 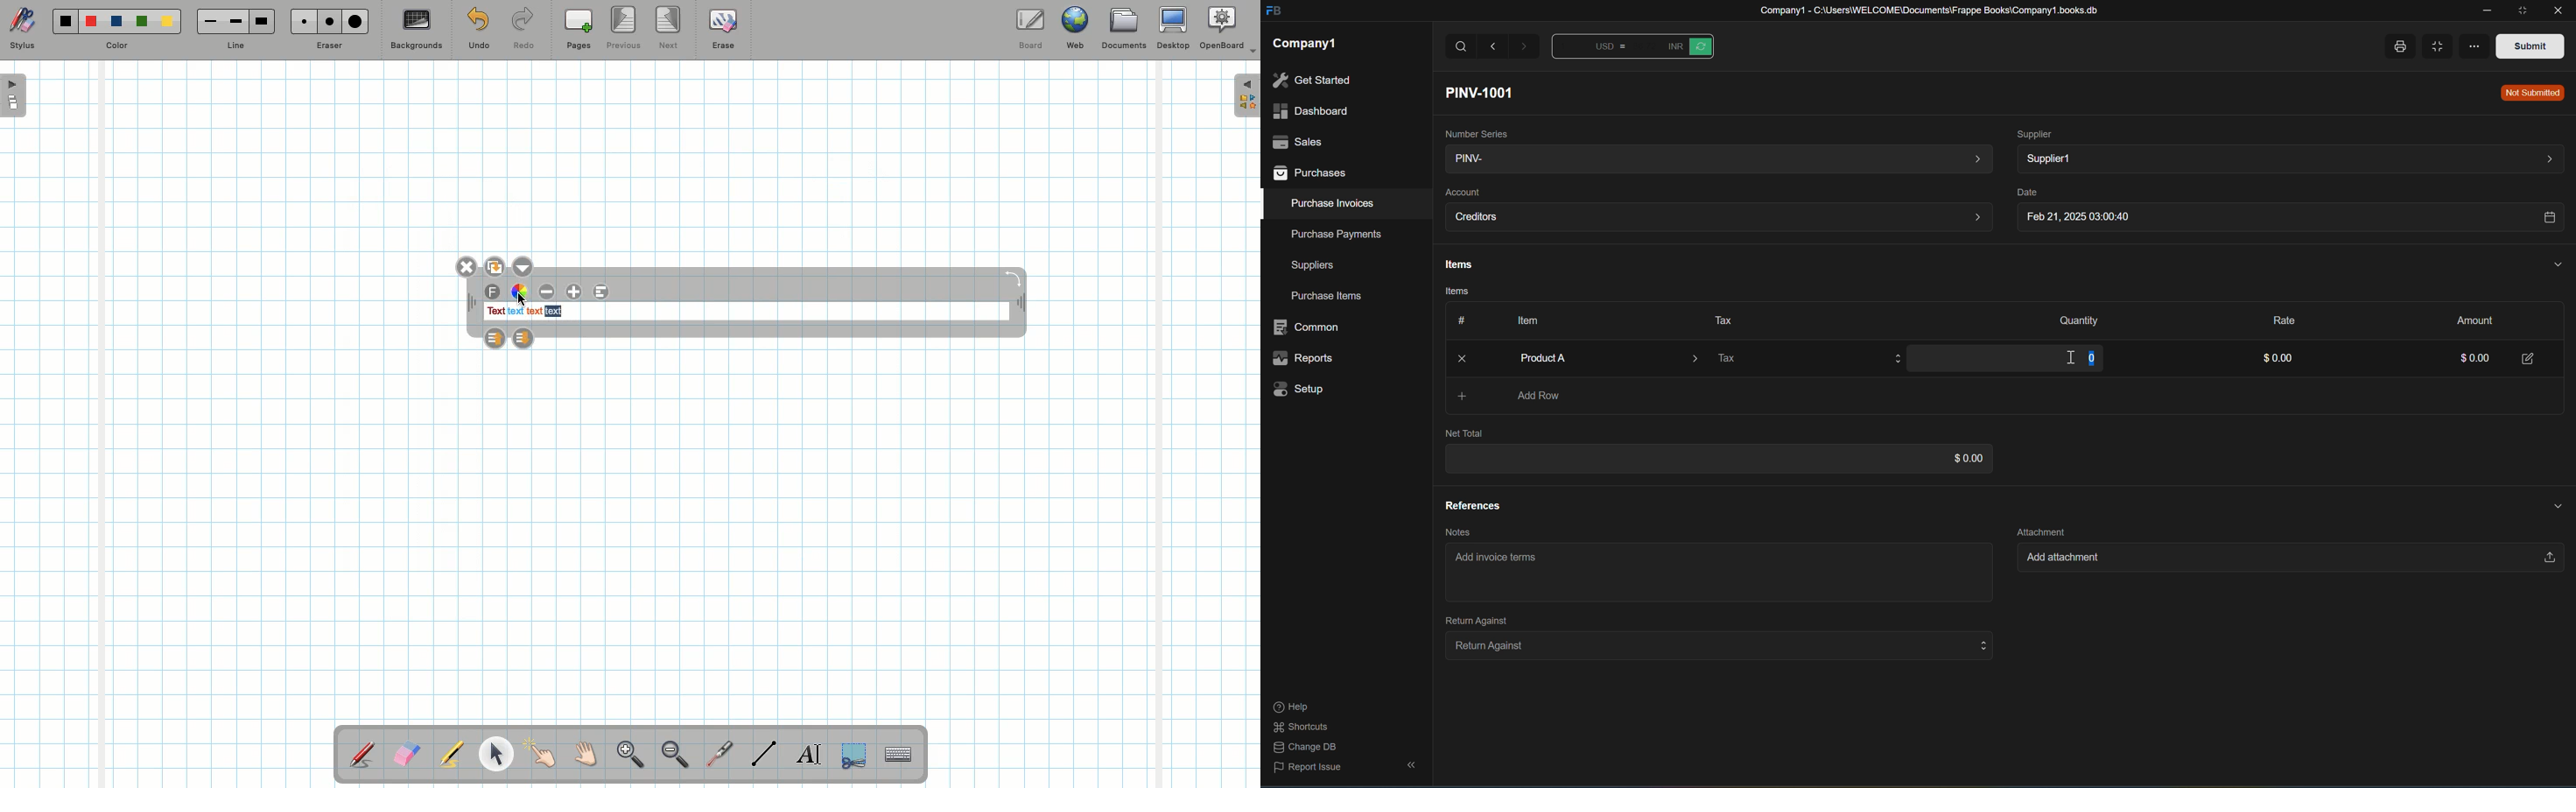 I want to click on company1, so click(x=1305, y=43).